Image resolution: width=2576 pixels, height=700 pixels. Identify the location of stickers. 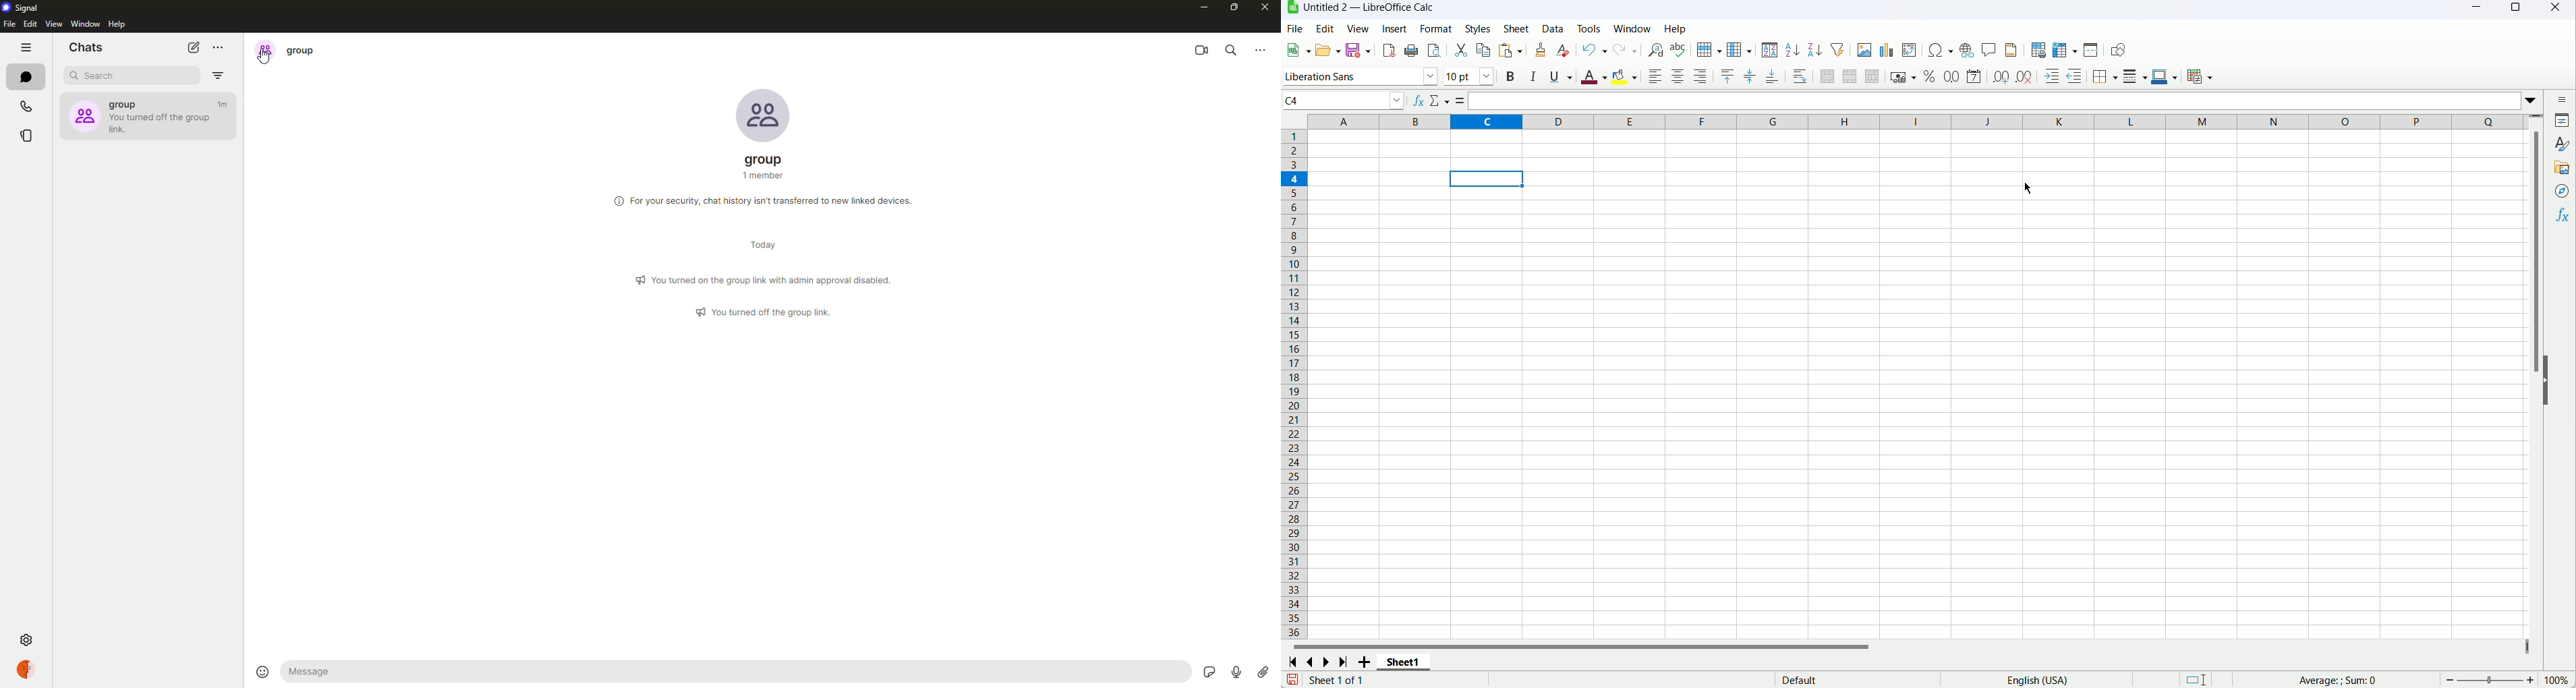
(1206, 669).